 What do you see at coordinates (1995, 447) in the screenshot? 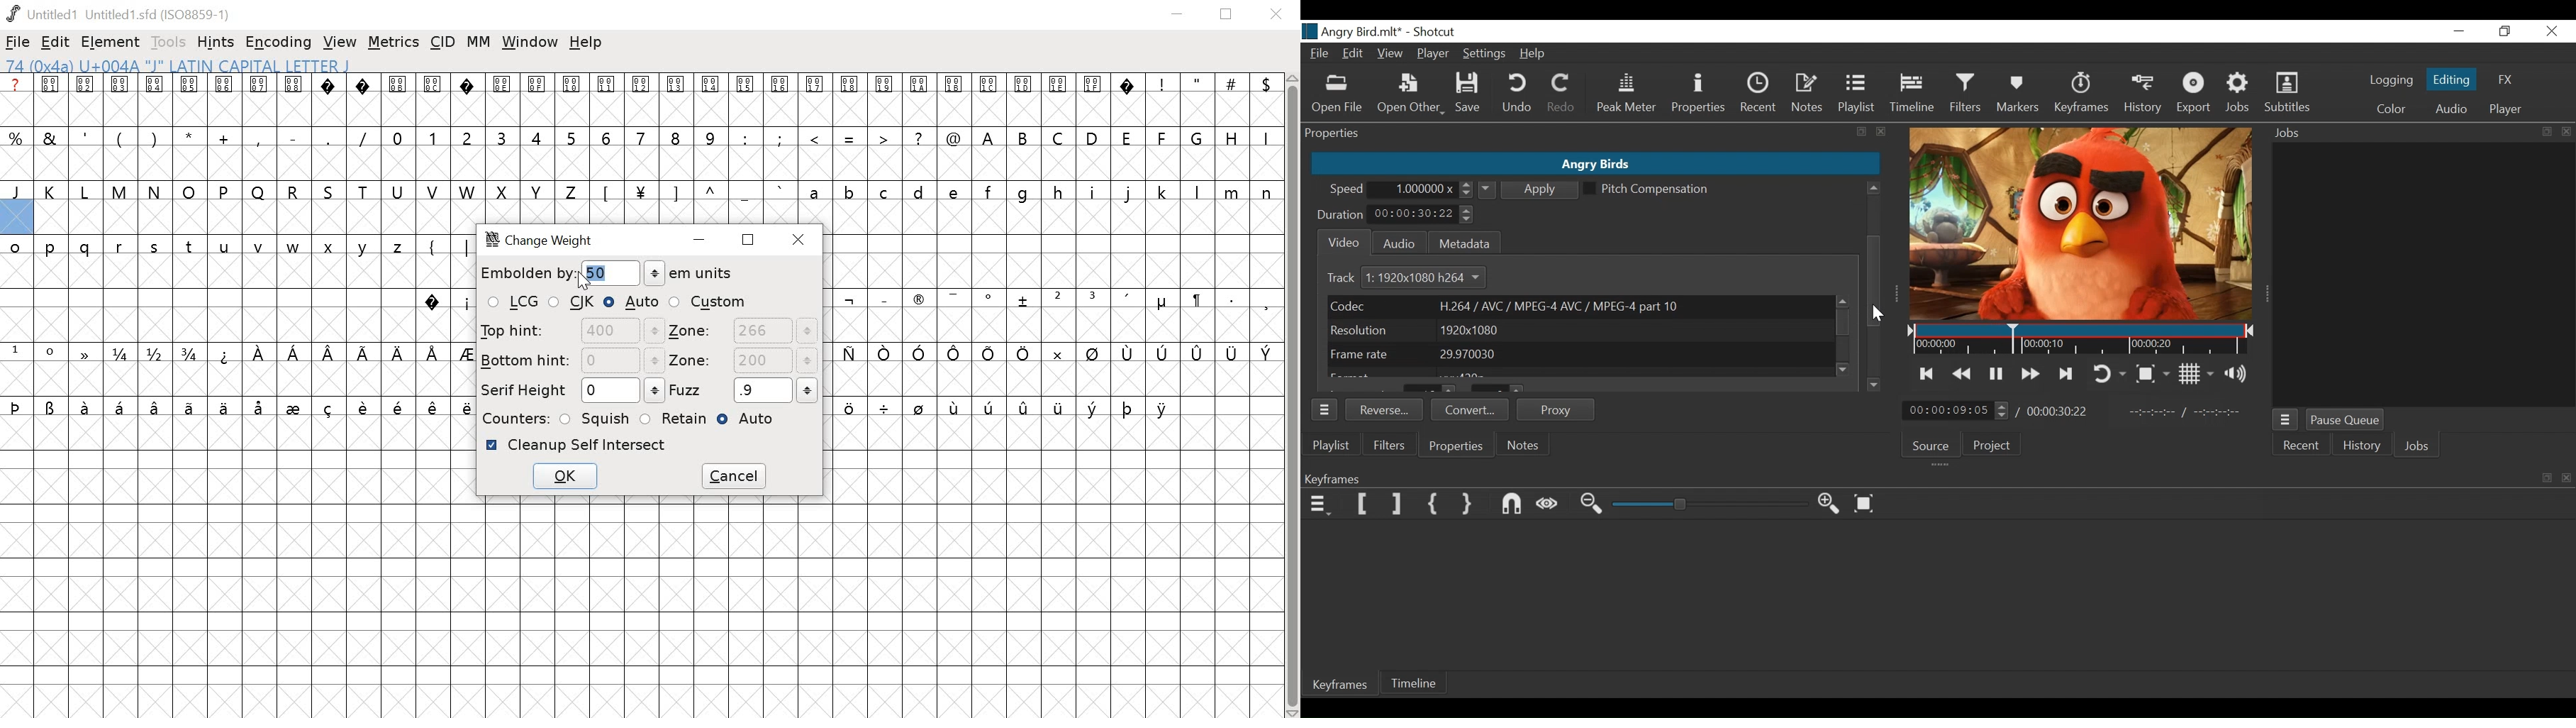
I see `Project` at bounding box center [1995, 447].